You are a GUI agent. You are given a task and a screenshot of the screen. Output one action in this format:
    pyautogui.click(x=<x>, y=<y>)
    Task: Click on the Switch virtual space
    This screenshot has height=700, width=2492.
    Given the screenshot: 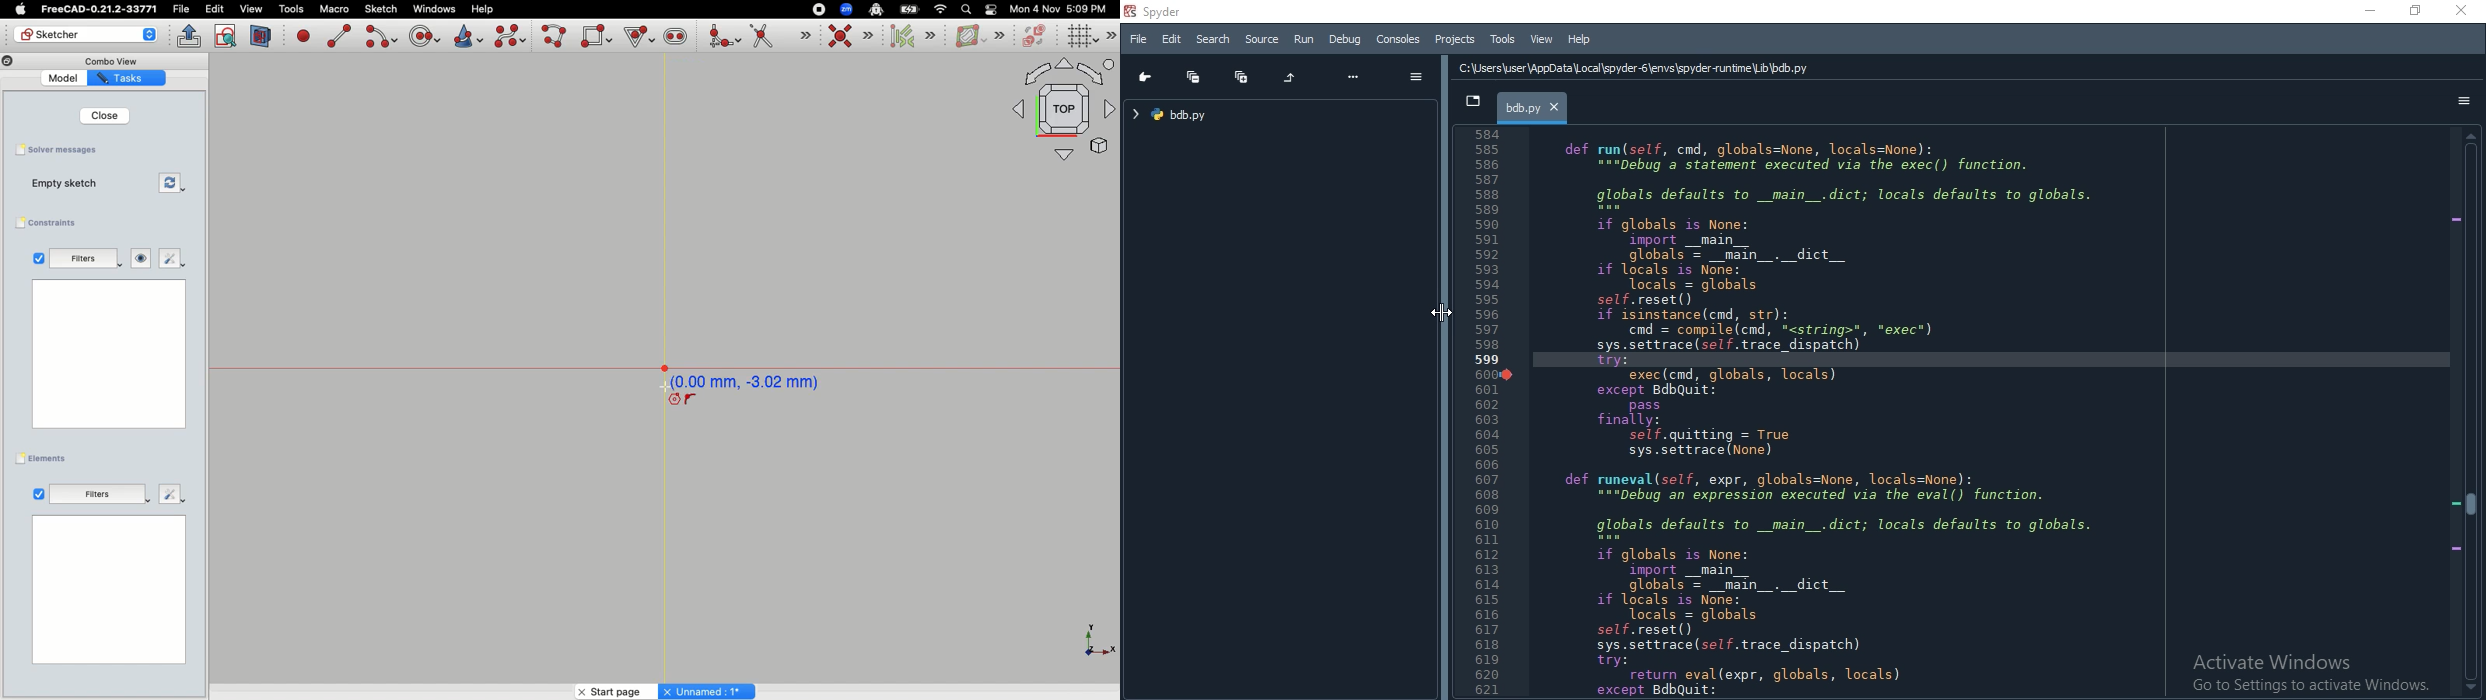 What is the action you would take?
    pyautogui.click(x=1036, y=37)
    